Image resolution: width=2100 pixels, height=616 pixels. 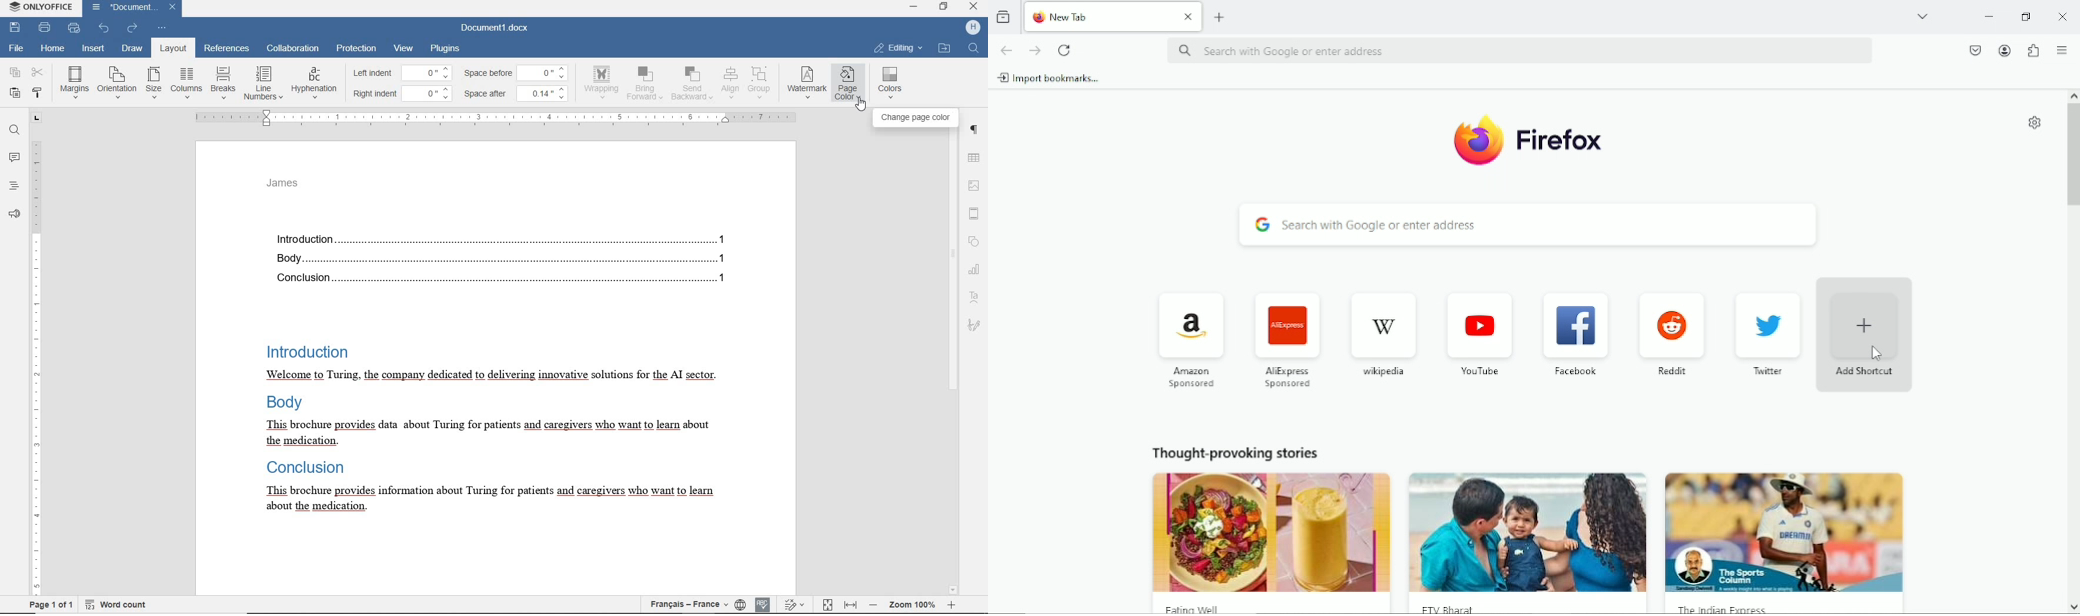 I want to click on print, so click(x=46, y=28).